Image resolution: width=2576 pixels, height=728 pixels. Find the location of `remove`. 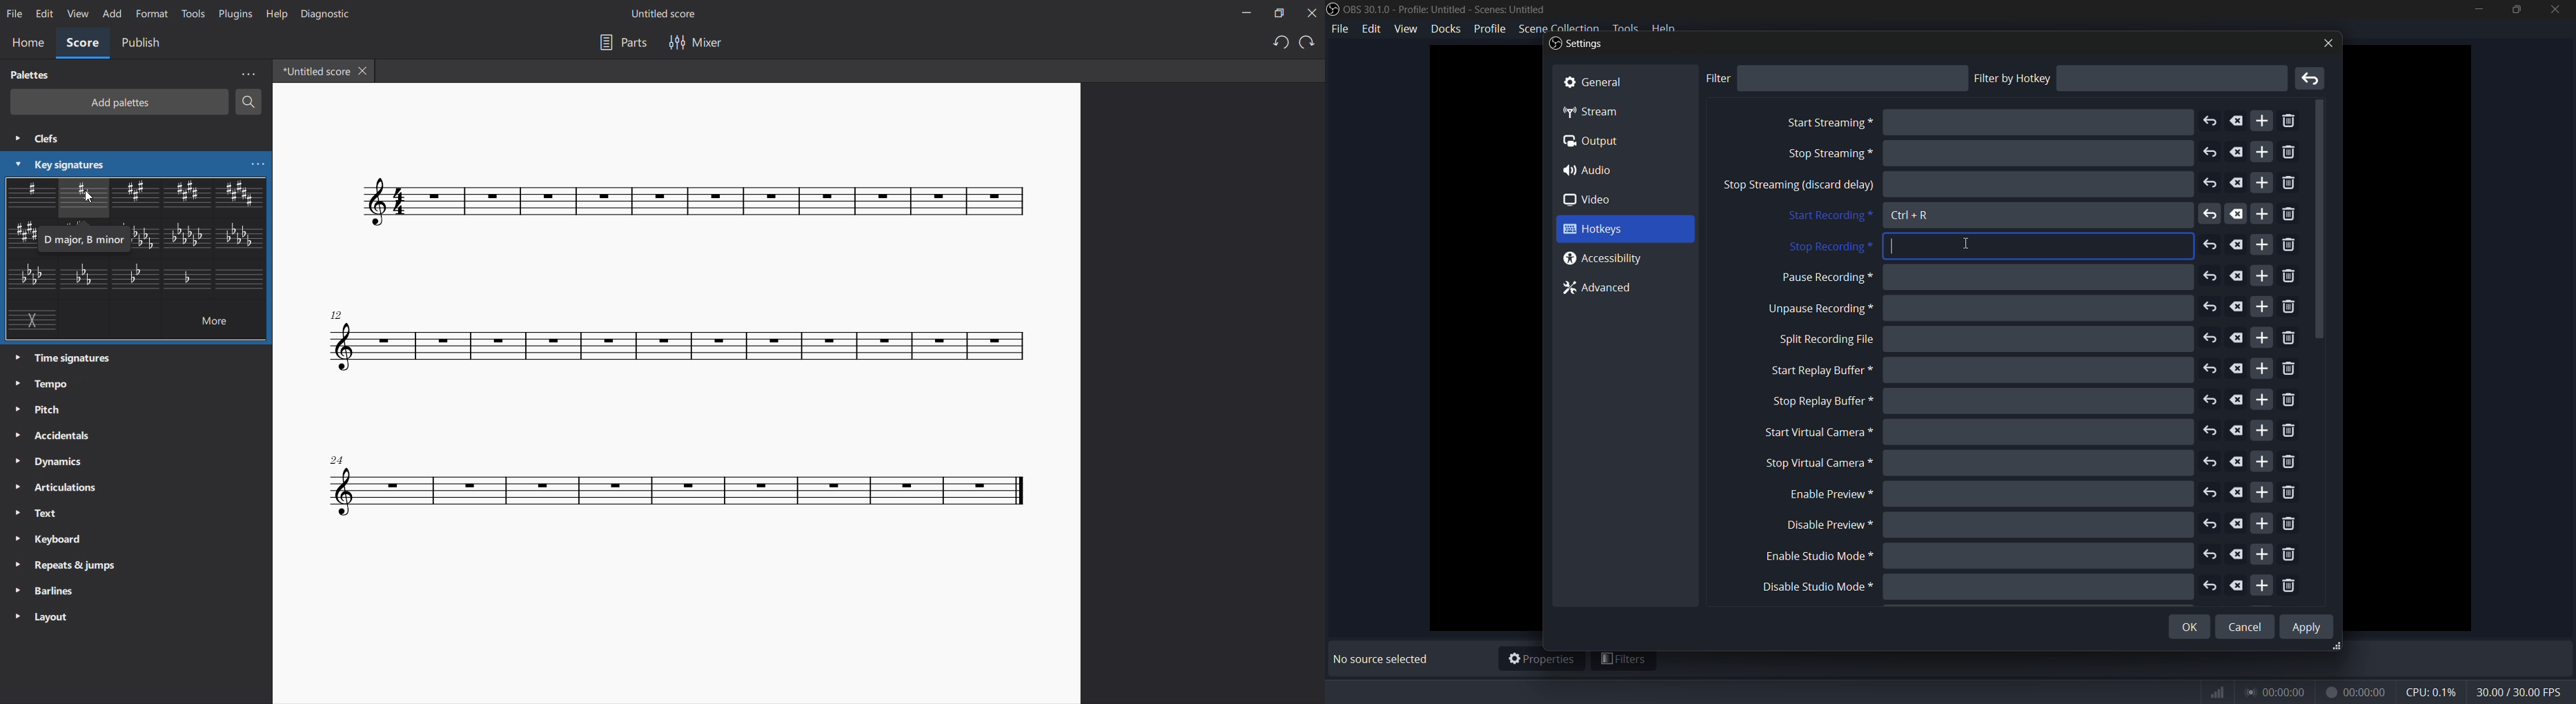

remove is located at coordinates (2290, 432).